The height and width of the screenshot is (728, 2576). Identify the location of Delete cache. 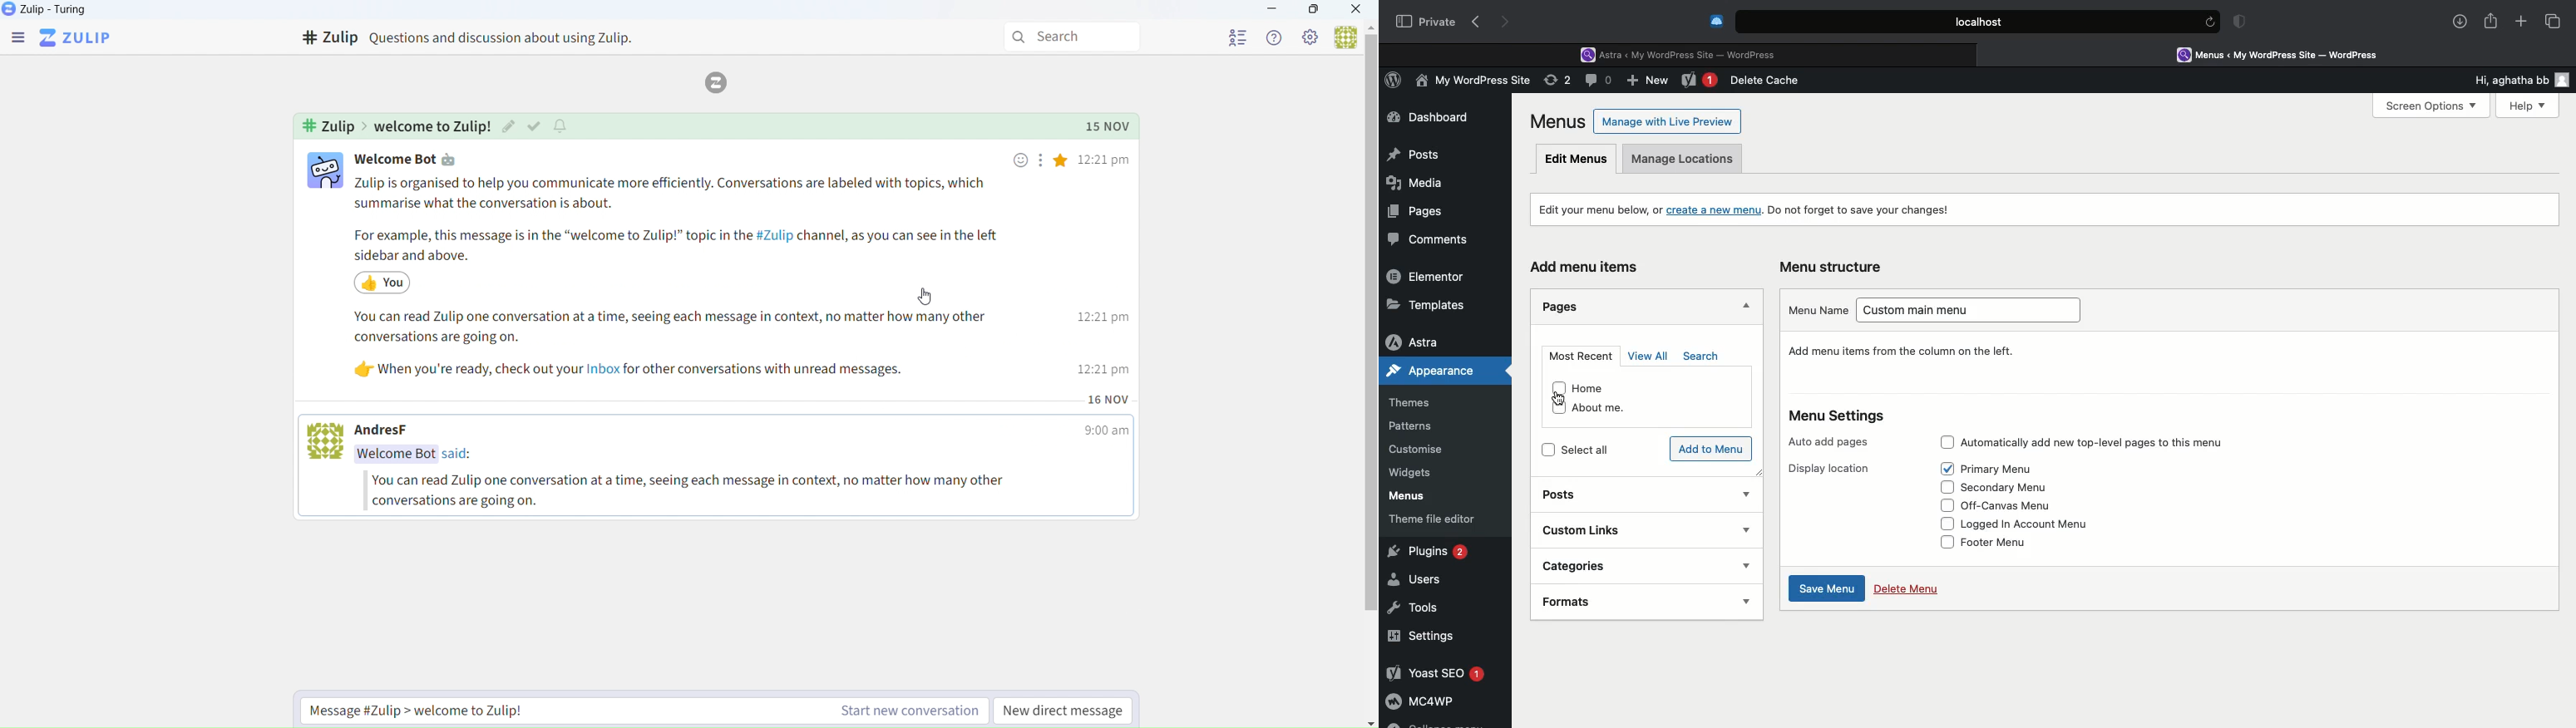
(1768, 81).